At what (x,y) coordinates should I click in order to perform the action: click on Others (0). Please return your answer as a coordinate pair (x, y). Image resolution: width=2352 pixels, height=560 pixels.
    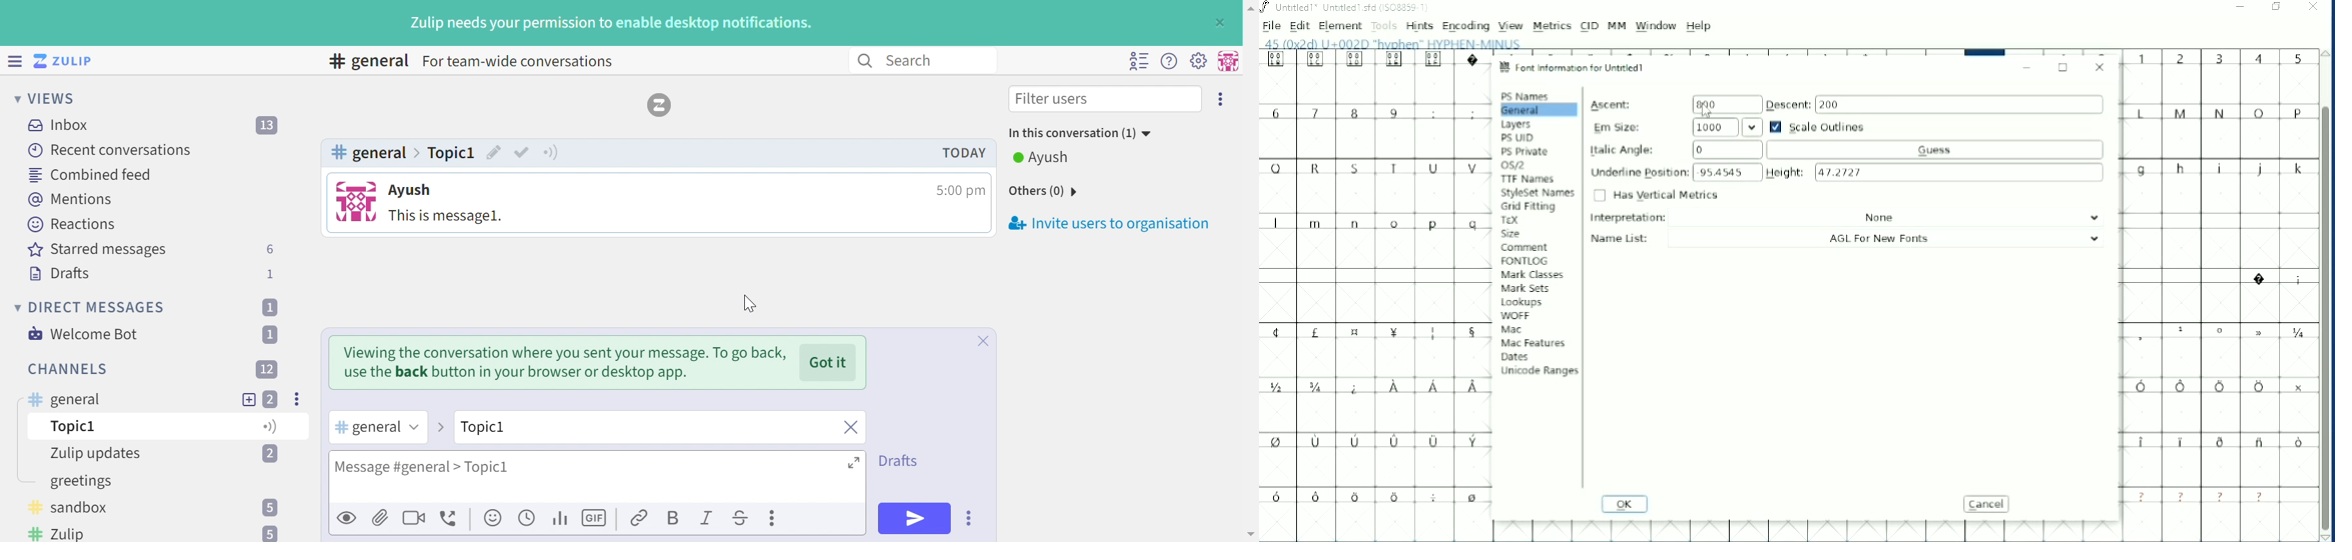
    Looking at the image, I should click on (1033, 190).